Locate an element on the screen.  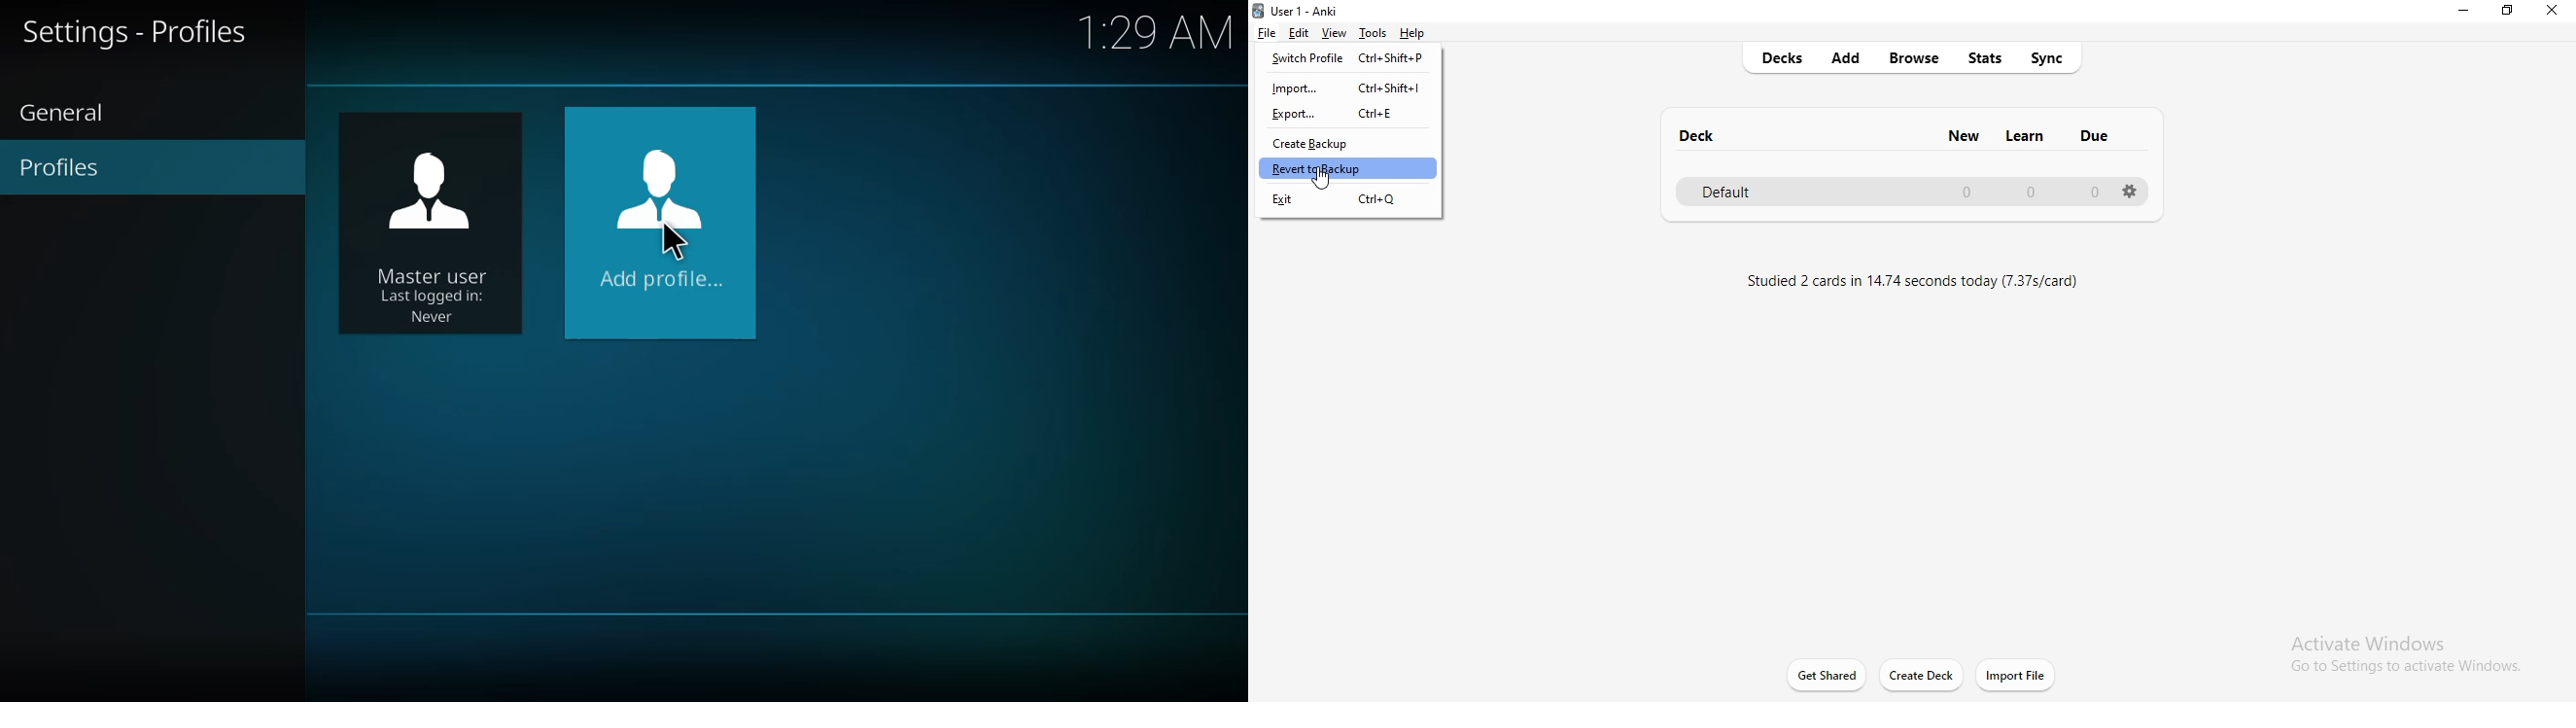
settings is located at coordinates (2130, 193).